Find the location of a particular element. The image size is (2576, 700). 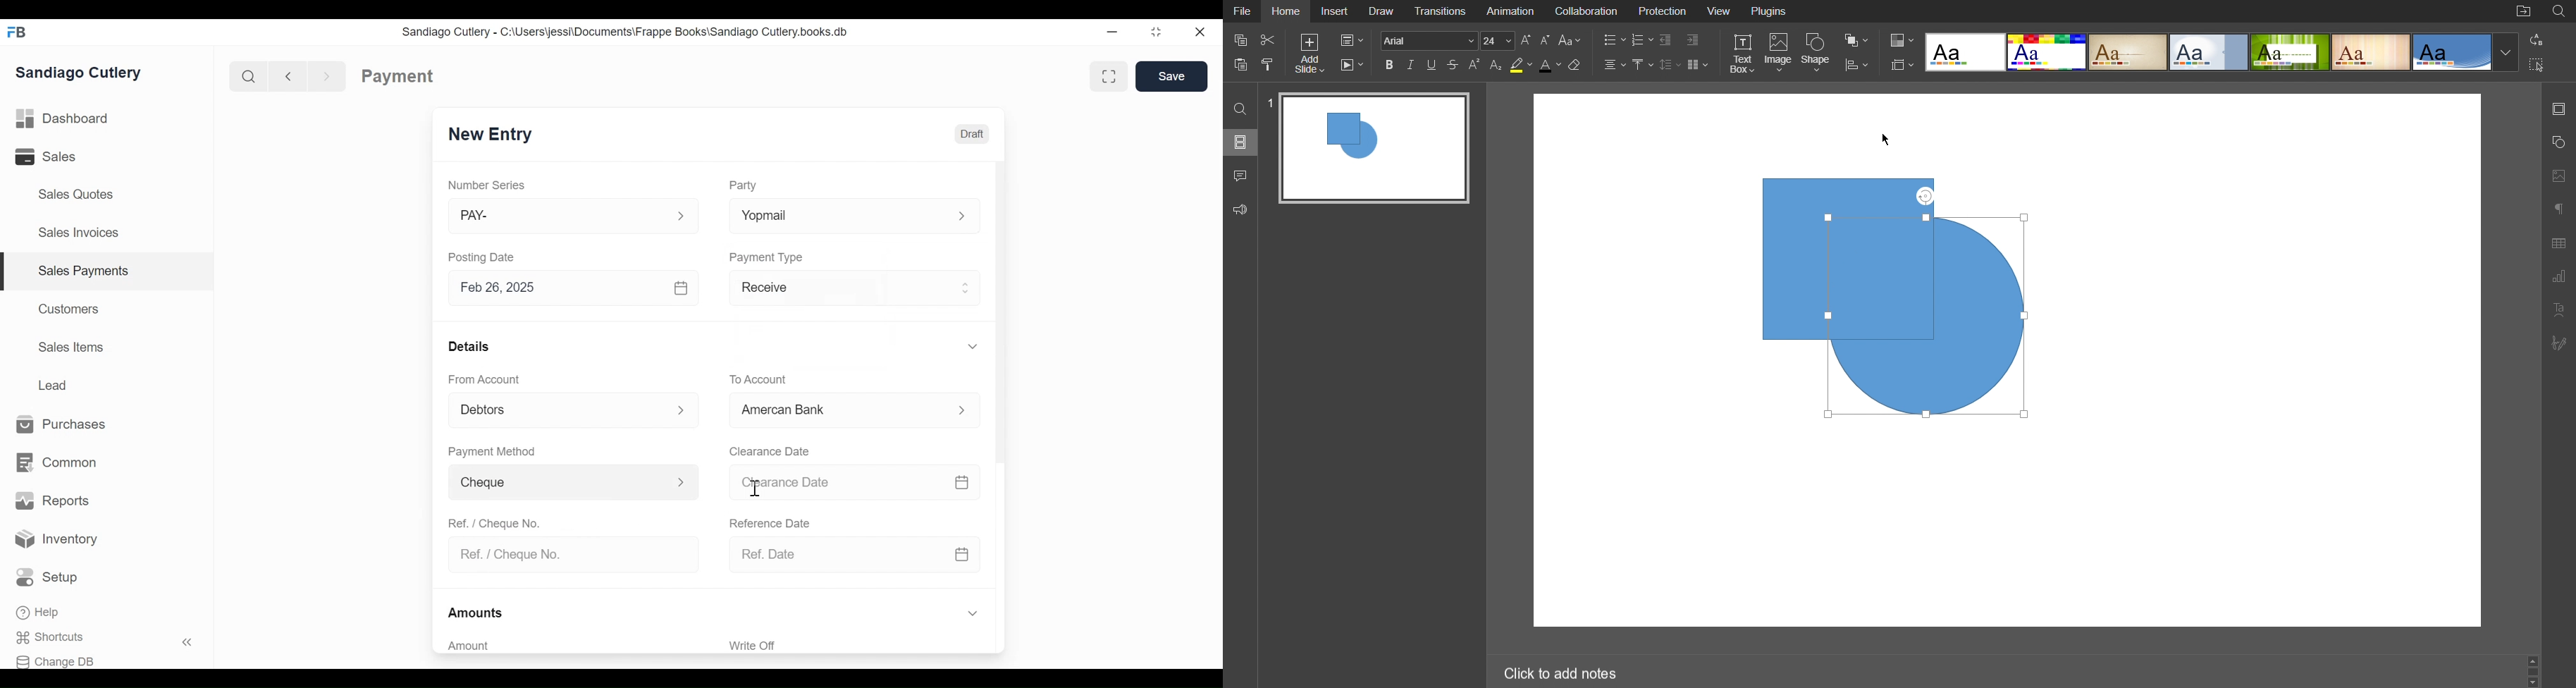

Text Color is located at coordinates (1550, 66).